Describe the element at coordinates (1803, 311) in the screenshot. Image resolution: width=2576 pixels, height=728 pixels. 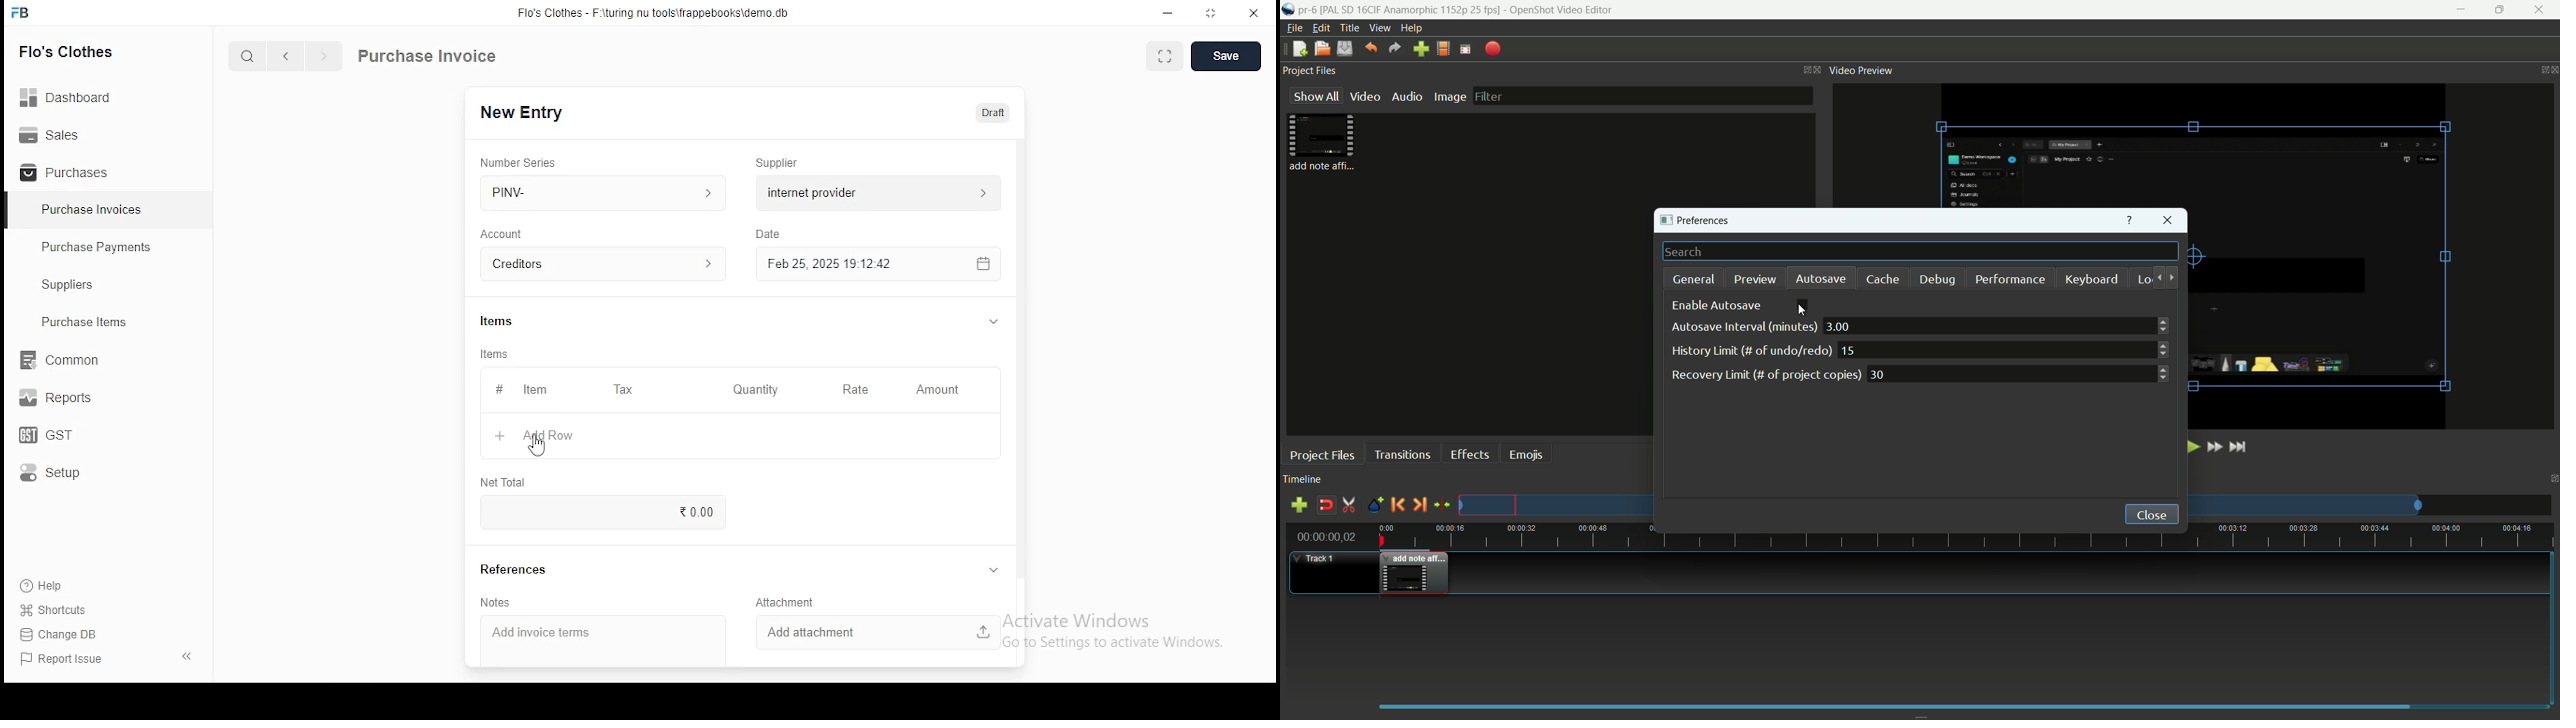
I see `cursor` at that location.